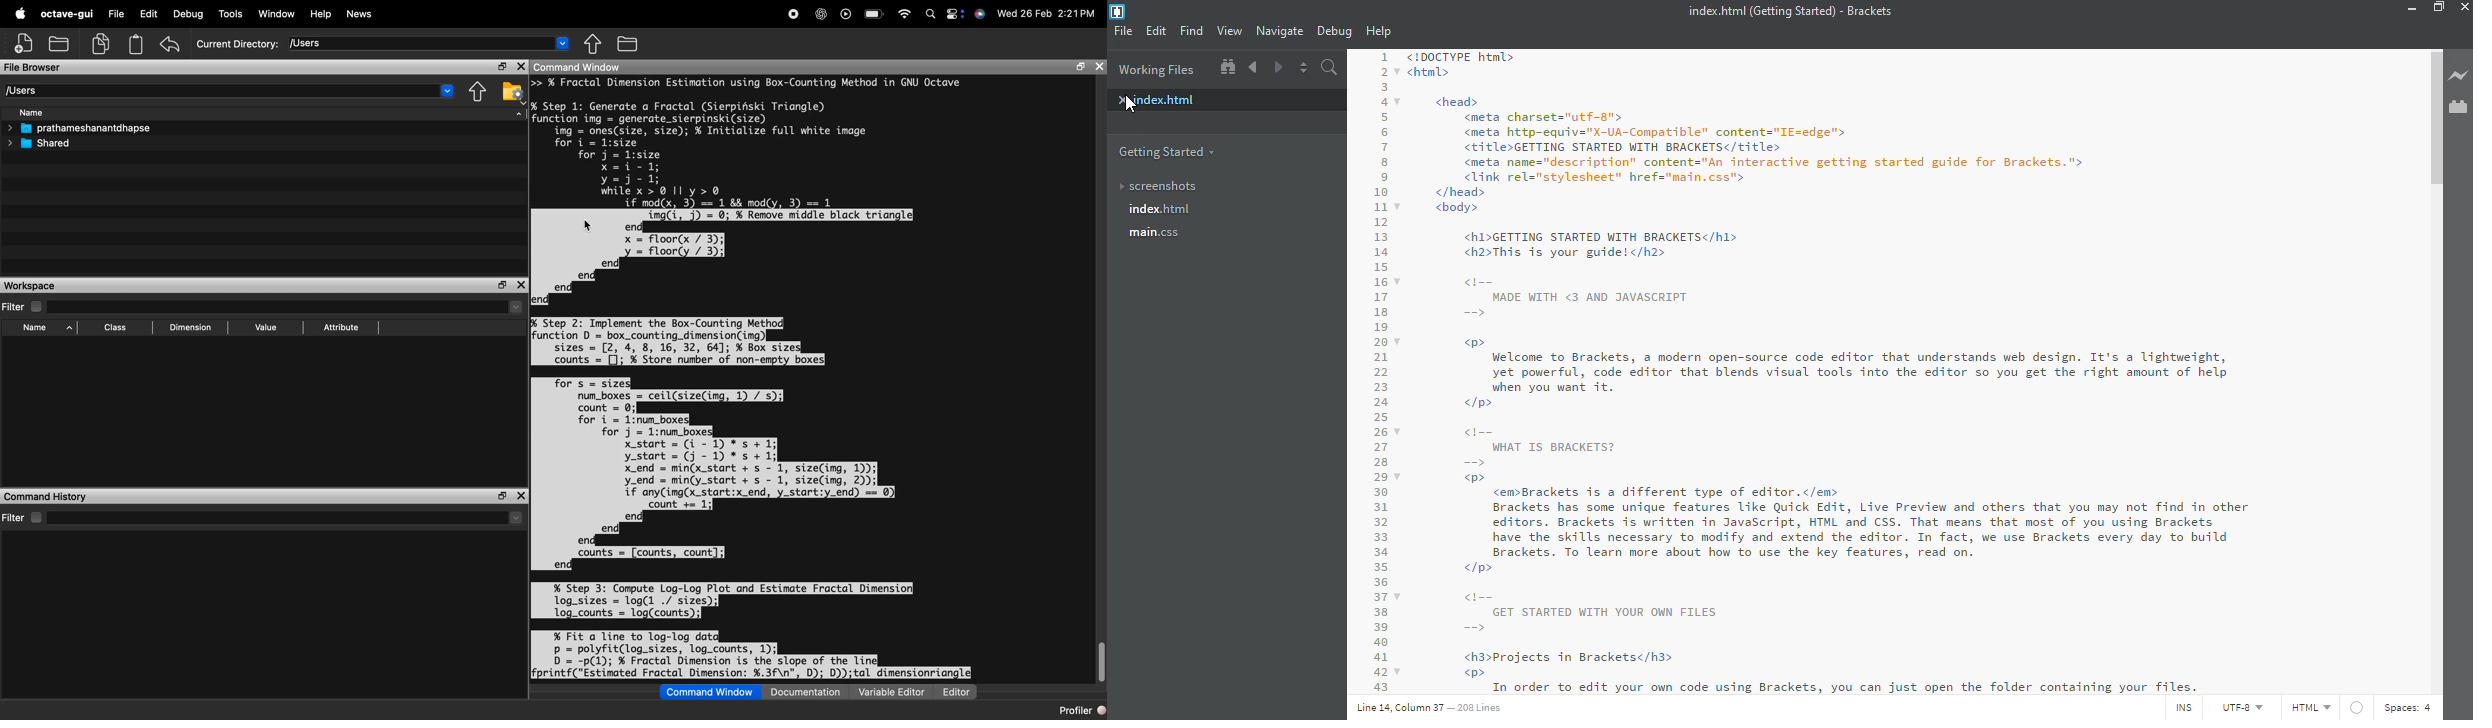 The height and width of the screenshot is (728, 2492). I want to click on close, so click(1099, 67).